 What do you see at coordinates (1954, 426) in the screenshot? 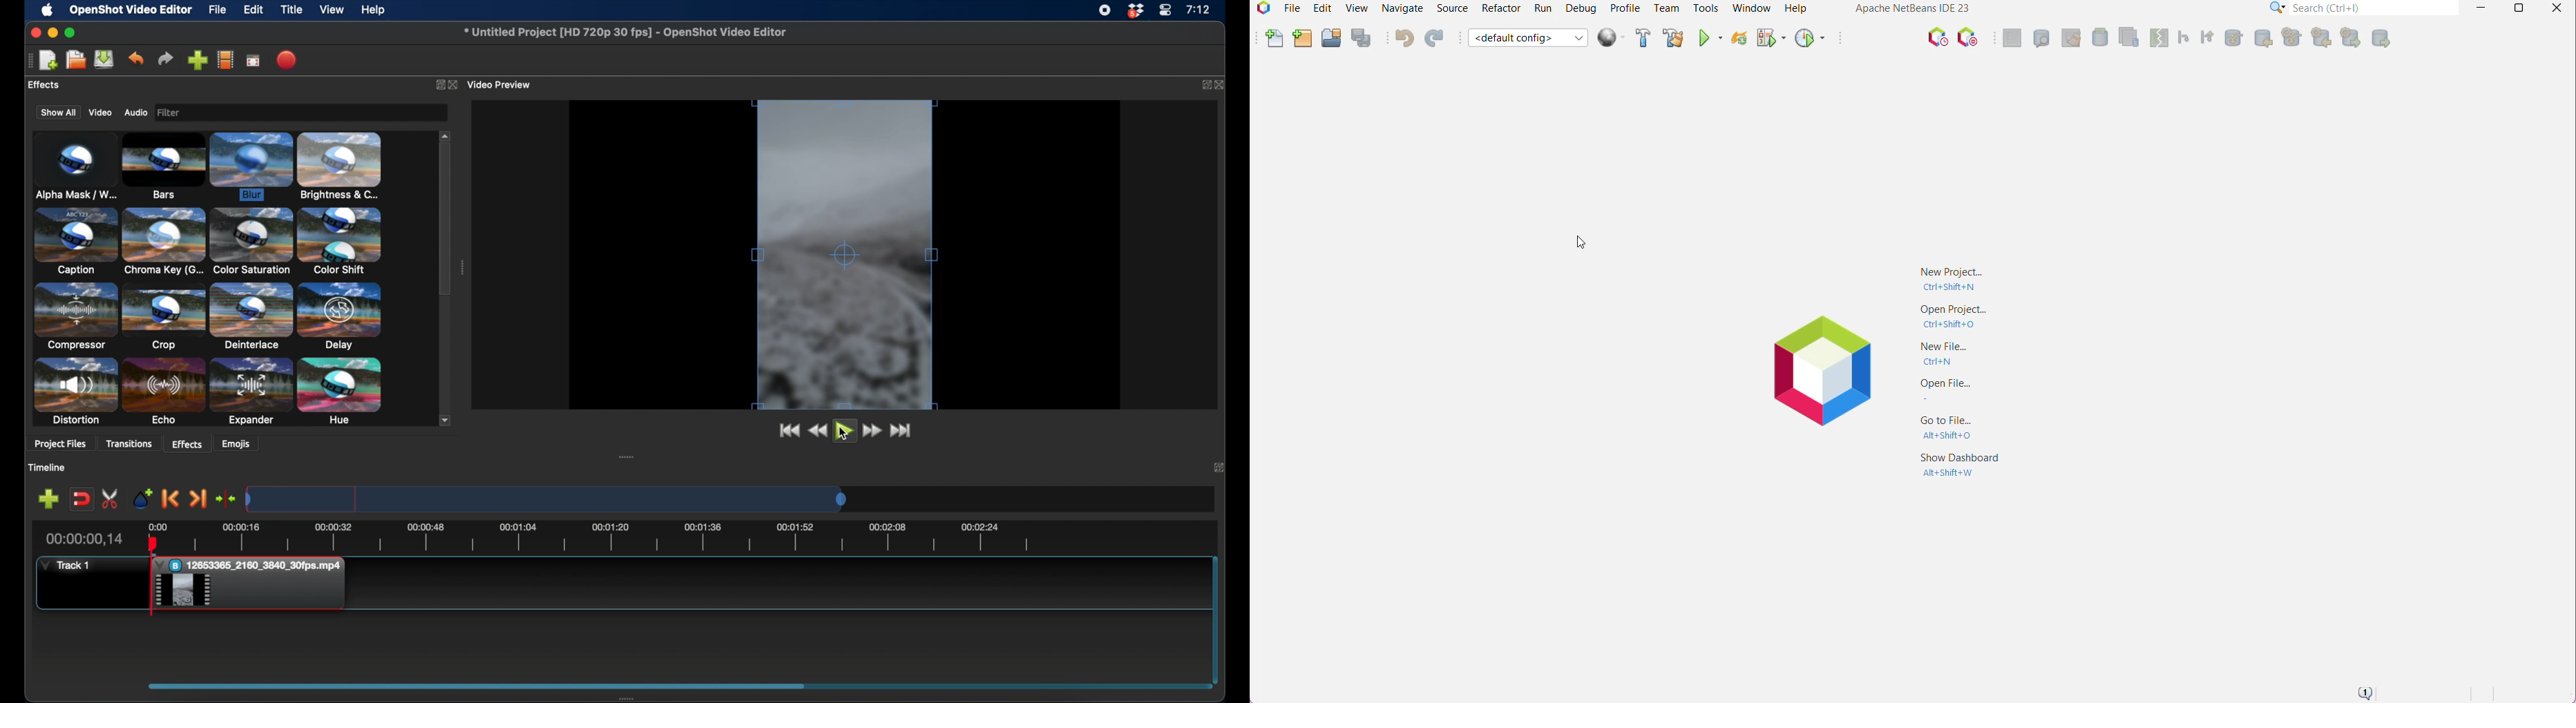
I see `Go to File` at bounding box center [1954, 426].